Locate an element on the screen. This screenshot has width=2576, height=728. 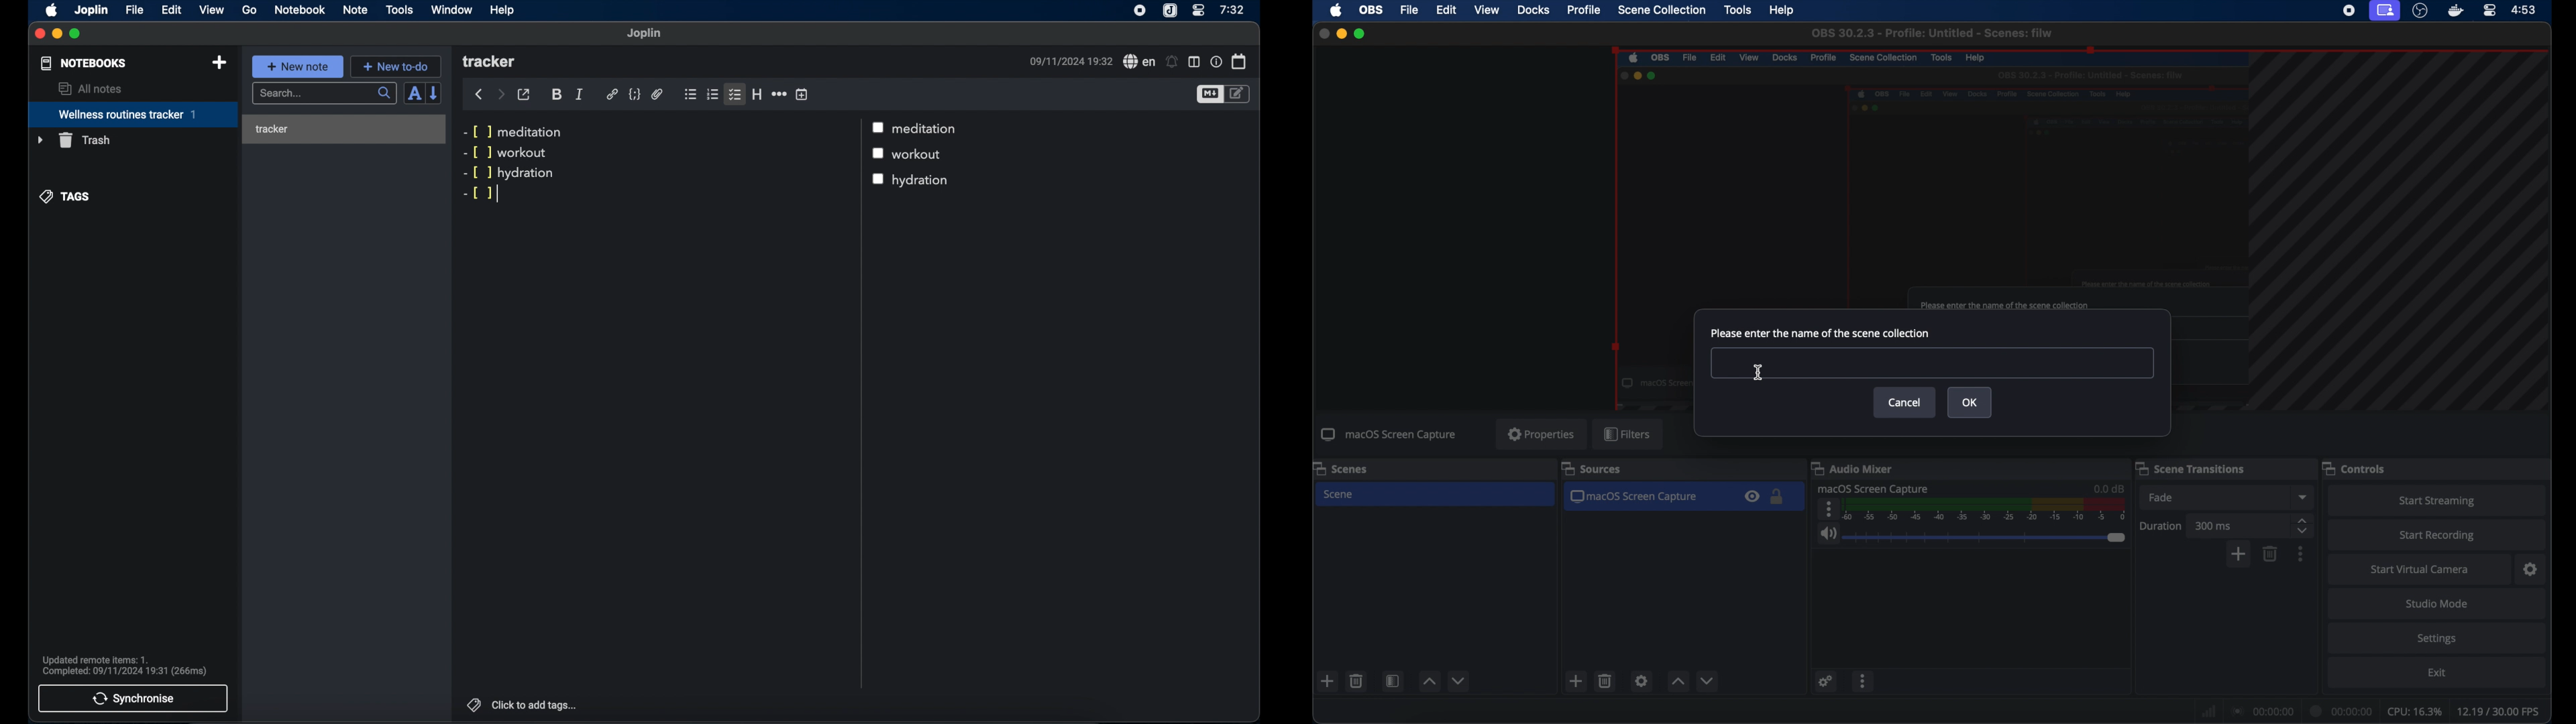
click to add tags is located at coordinates (535, 705).